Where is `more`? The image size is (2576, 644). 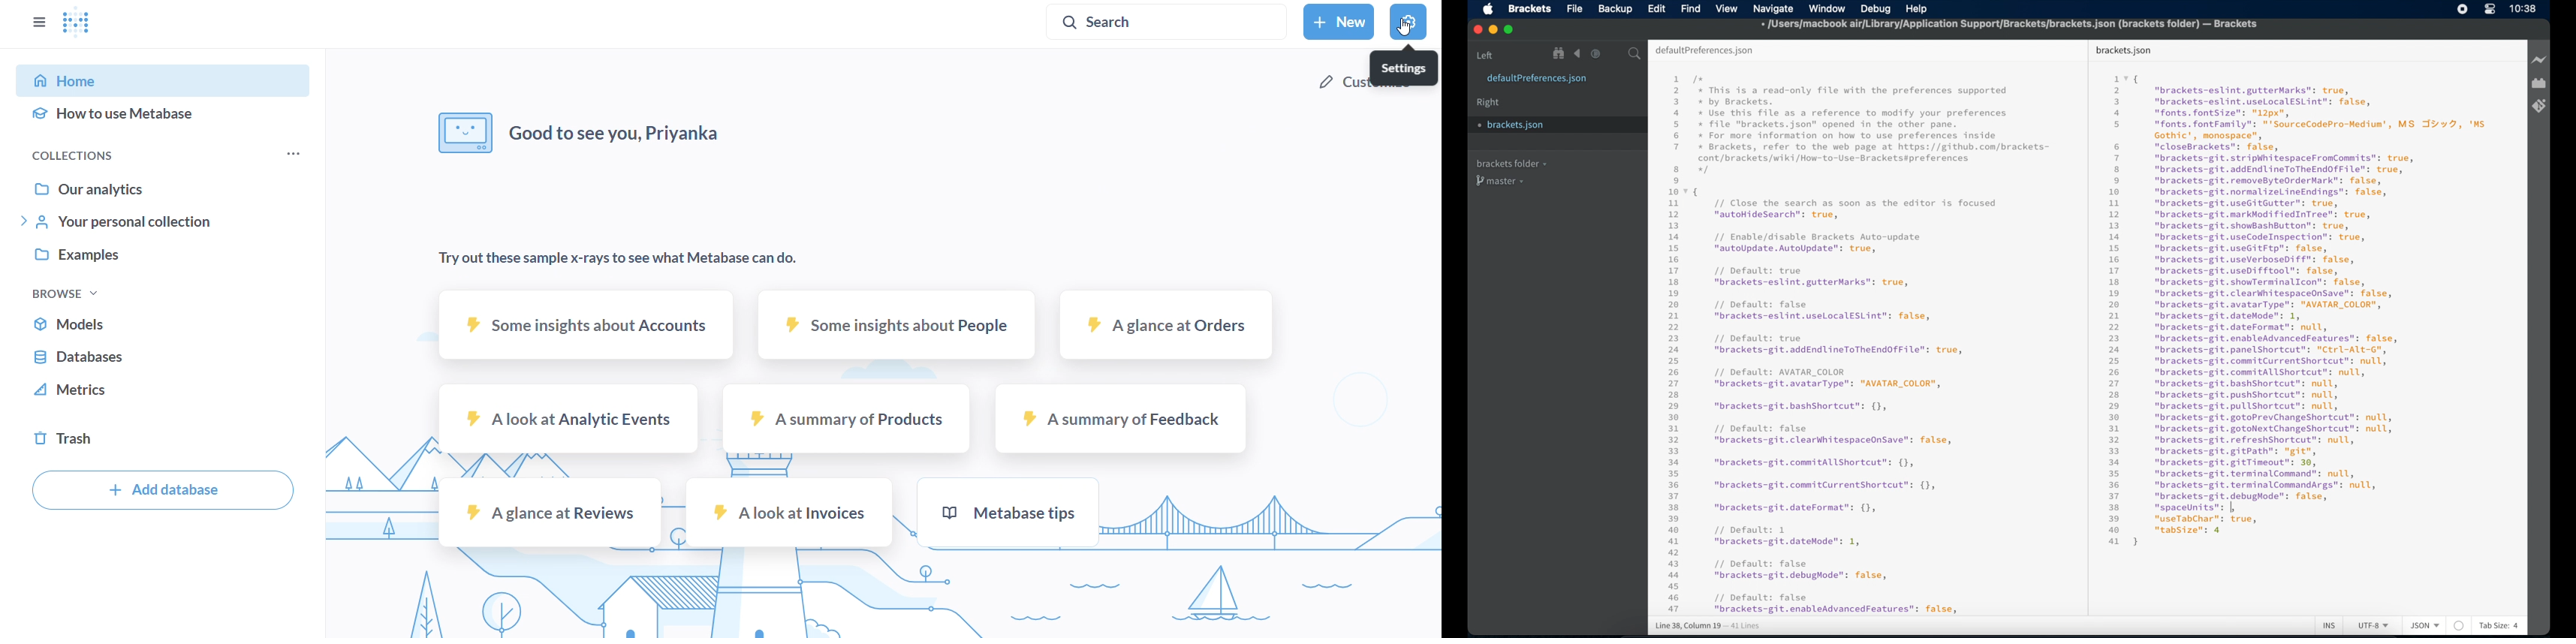
more is located at coordinates (293, 154).